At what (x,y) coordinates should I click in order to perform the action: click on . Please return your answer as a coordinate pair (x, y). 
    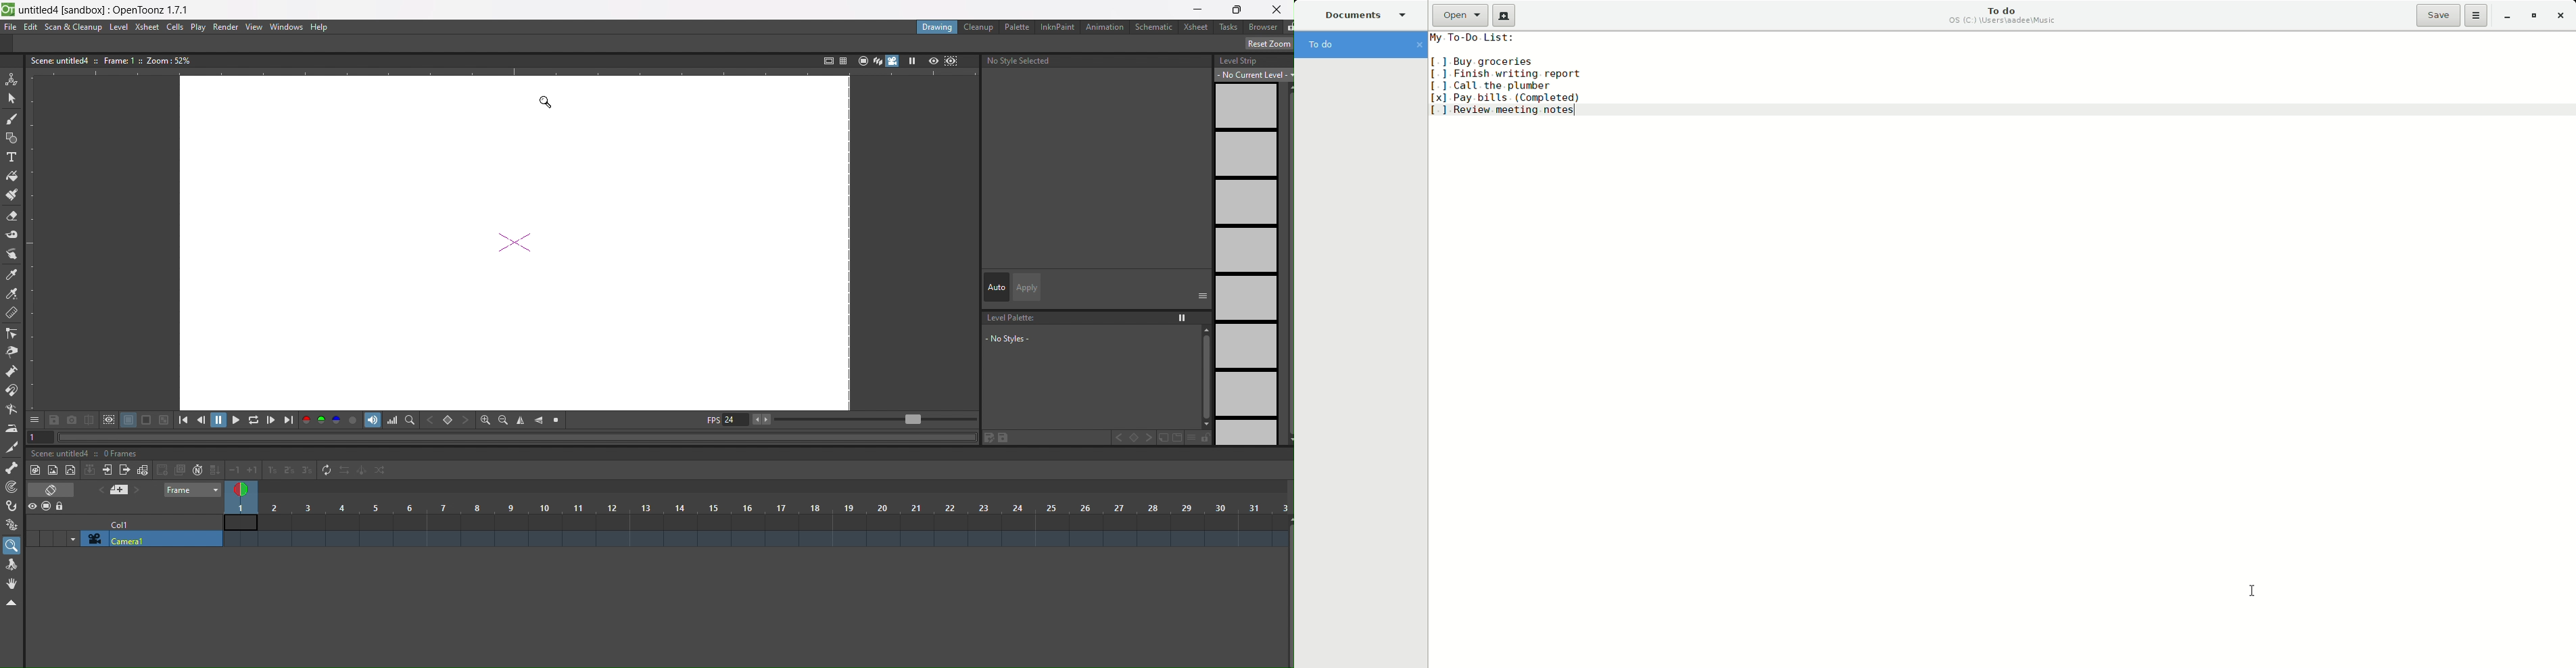
    Looking at the image, I should click on (392, 420).